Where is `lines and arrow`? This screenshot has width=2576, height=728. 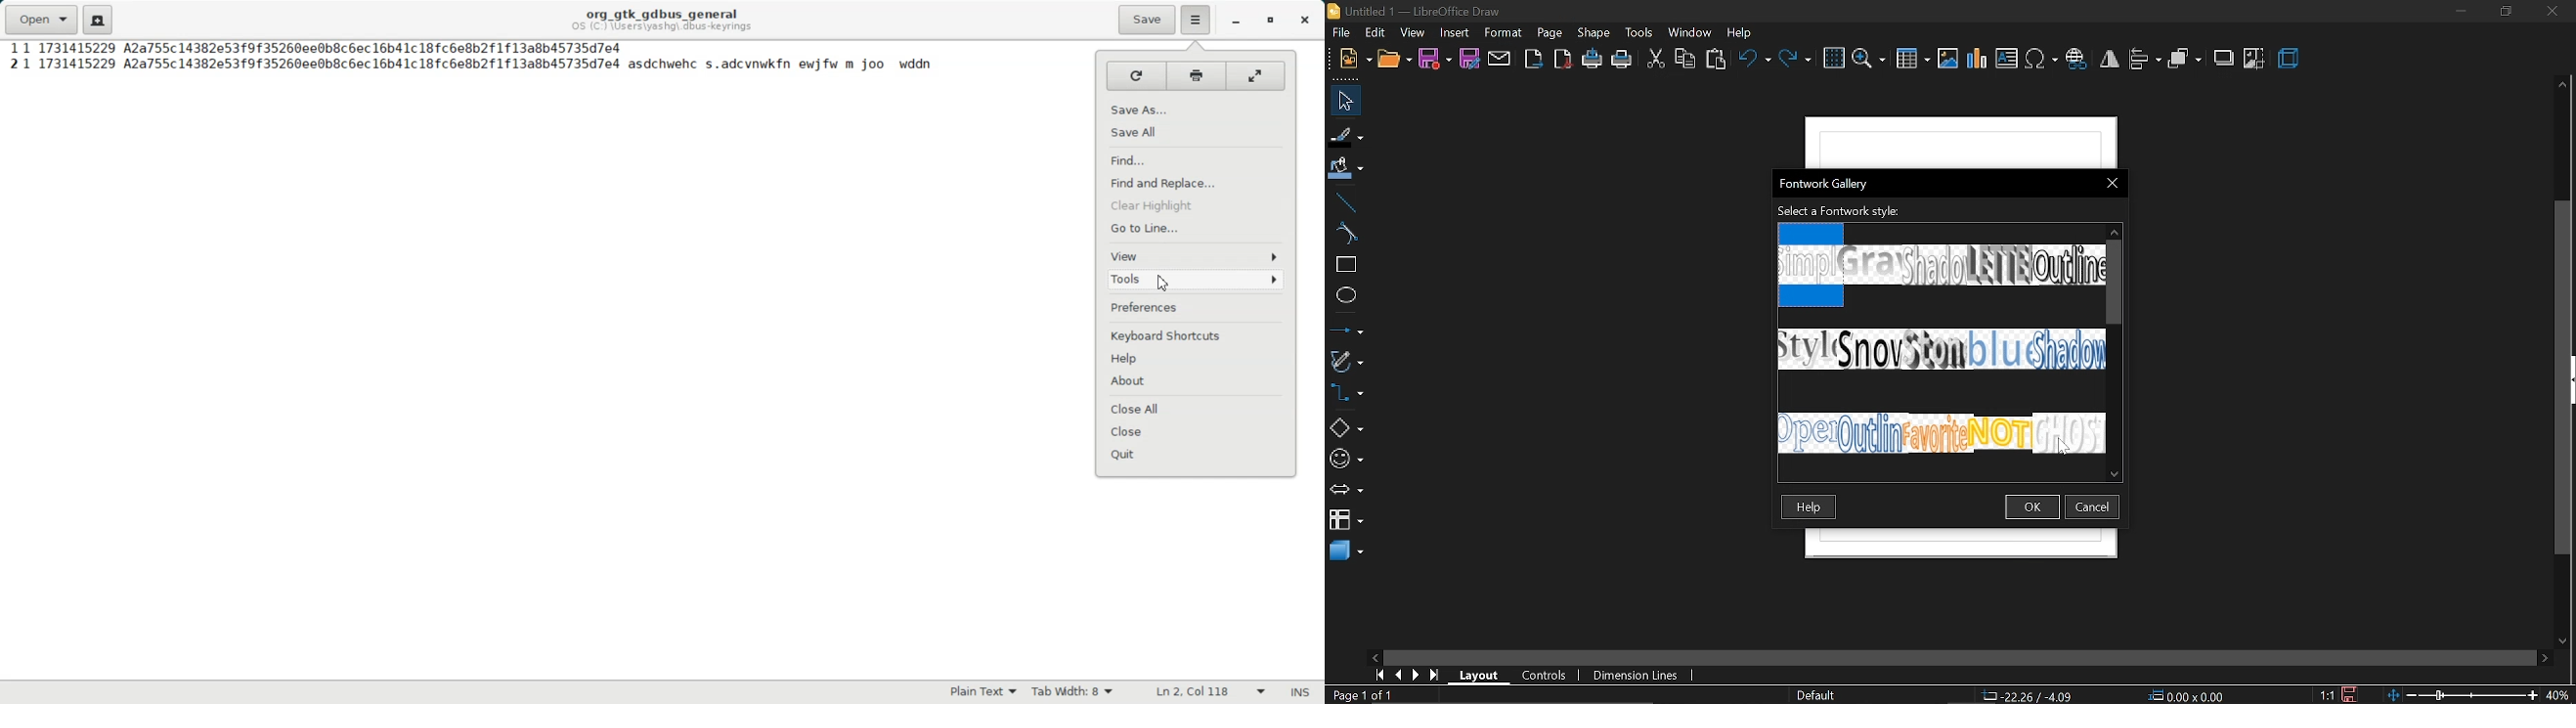 lines and arrow is located at coordinates (1346, 330).